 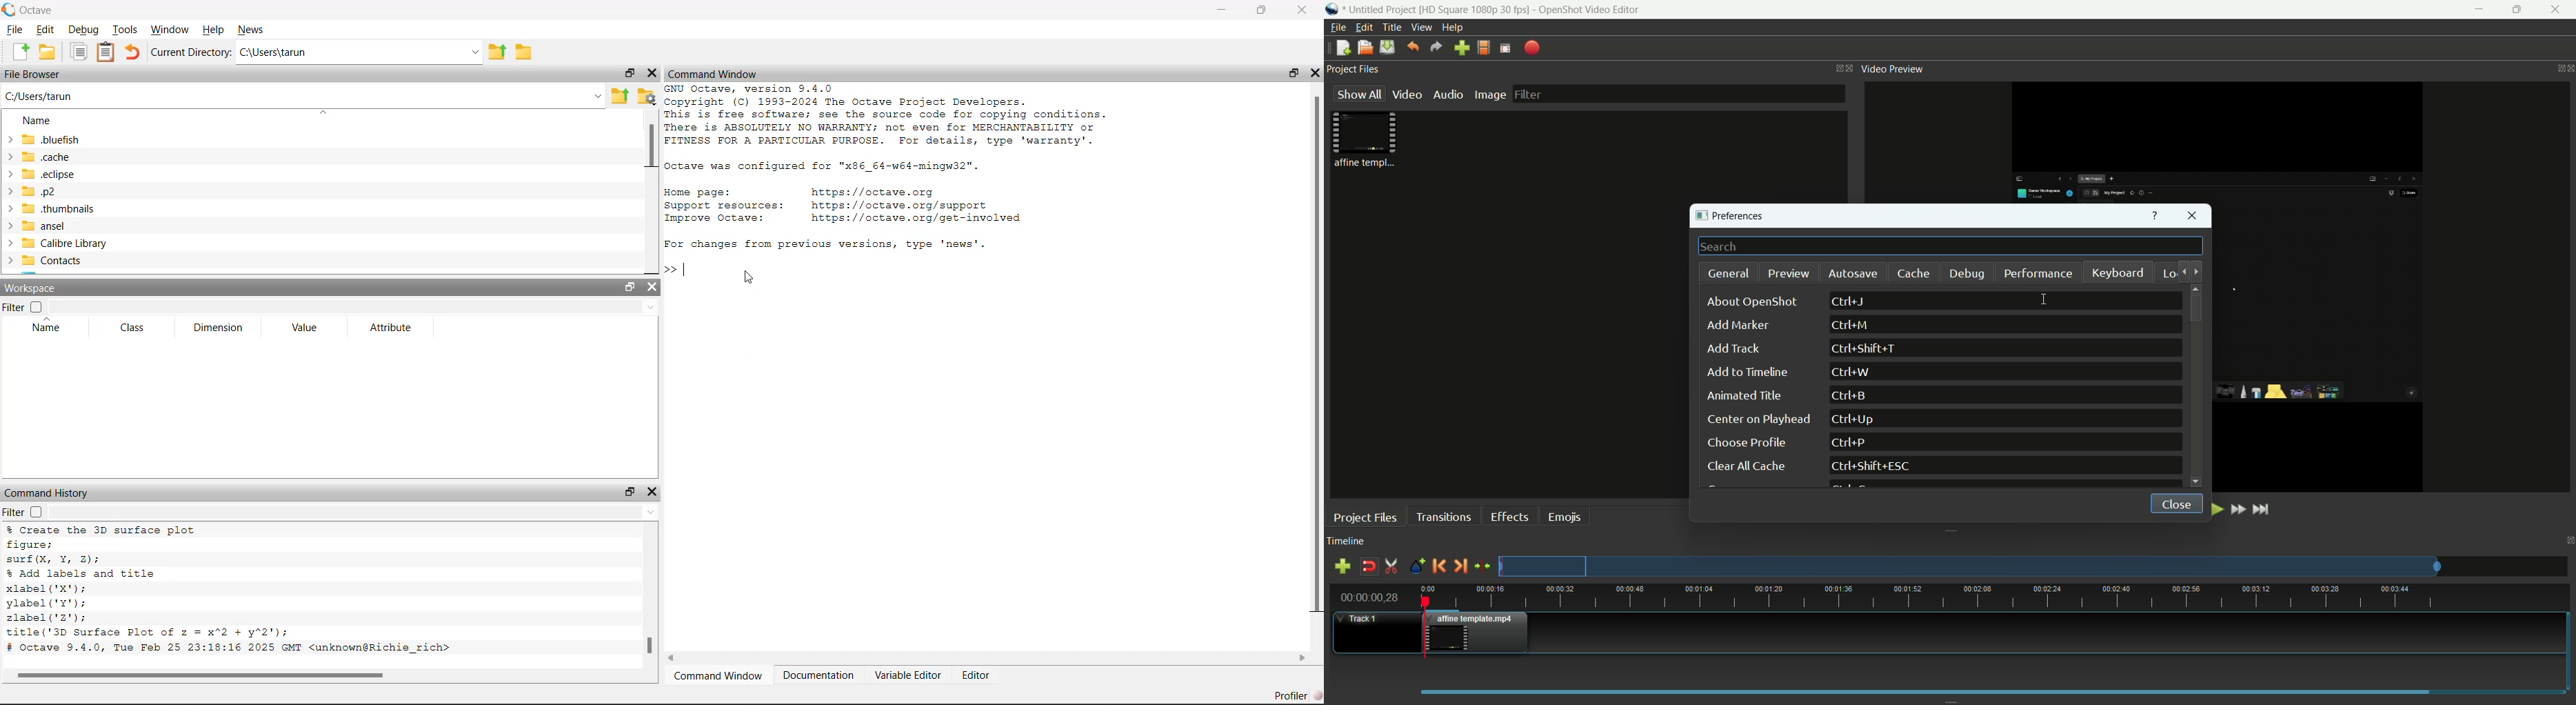 What do you see at coordinates (1857, 419) in the screenshot?
I see `keyboard shortcut` at bounding box center [1857, 419].